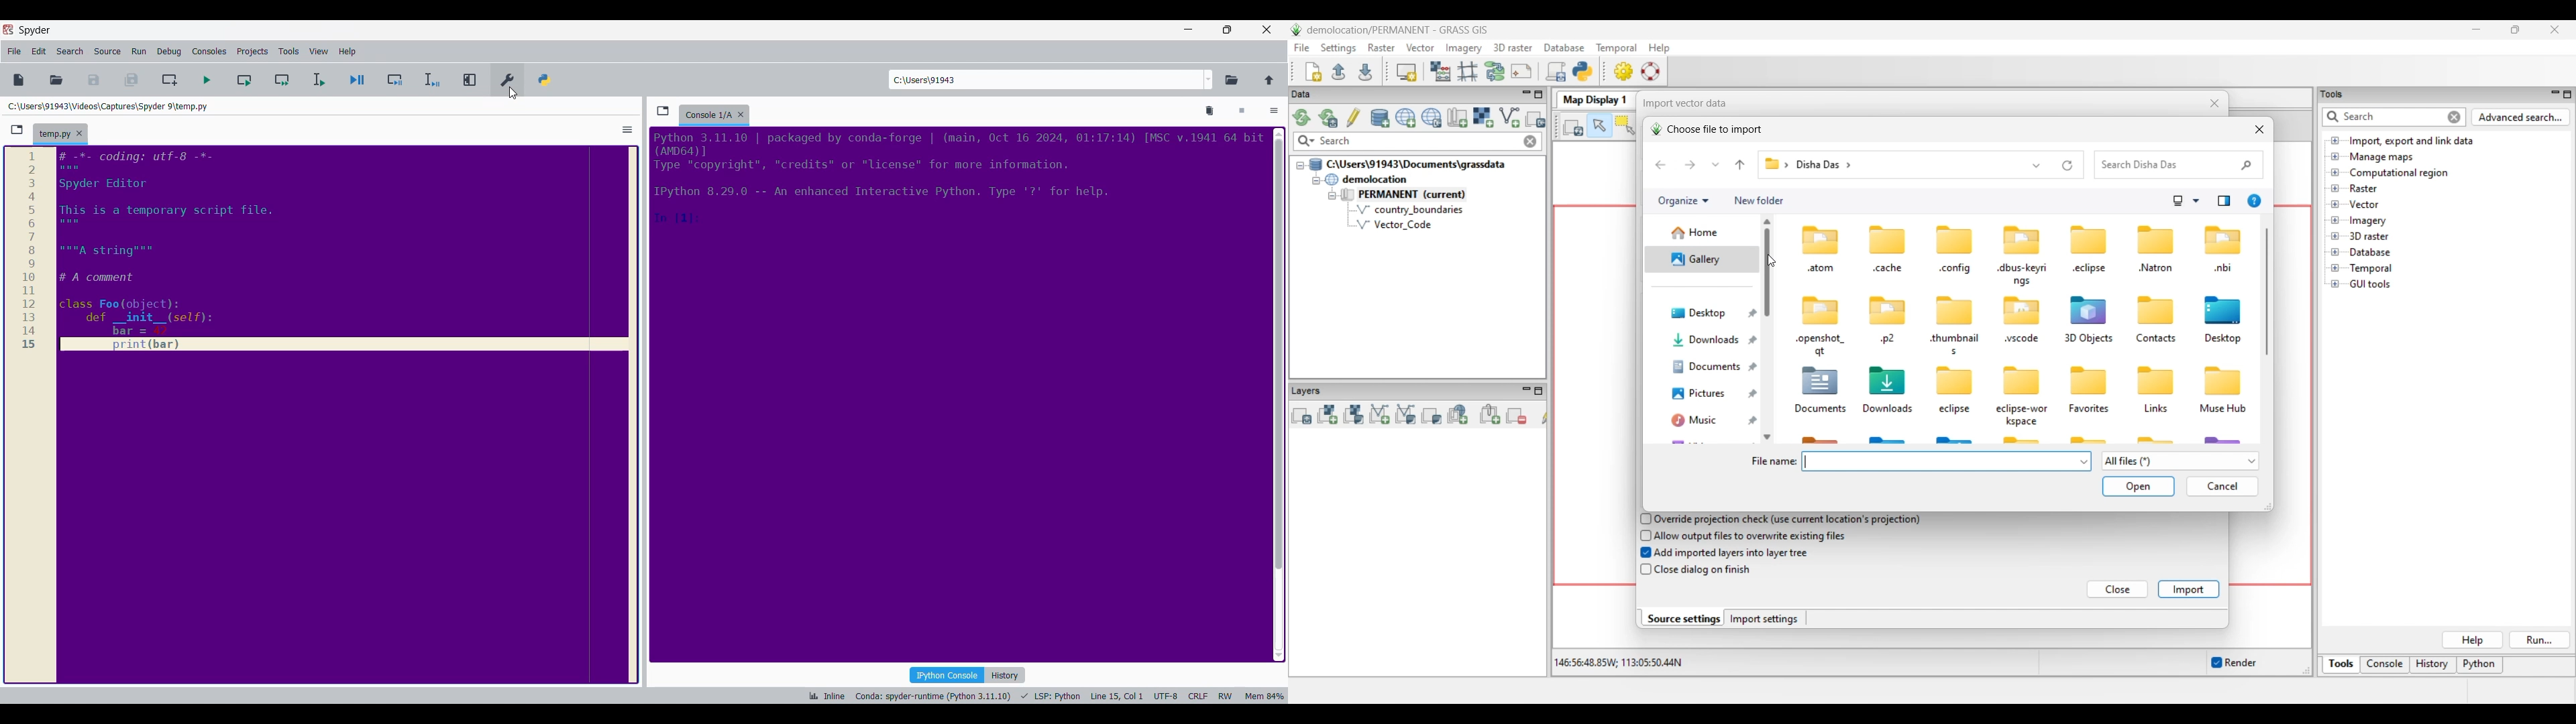  Describe the element at coordinates (14, 51) in the screenshot. I see `File menu` at that location.